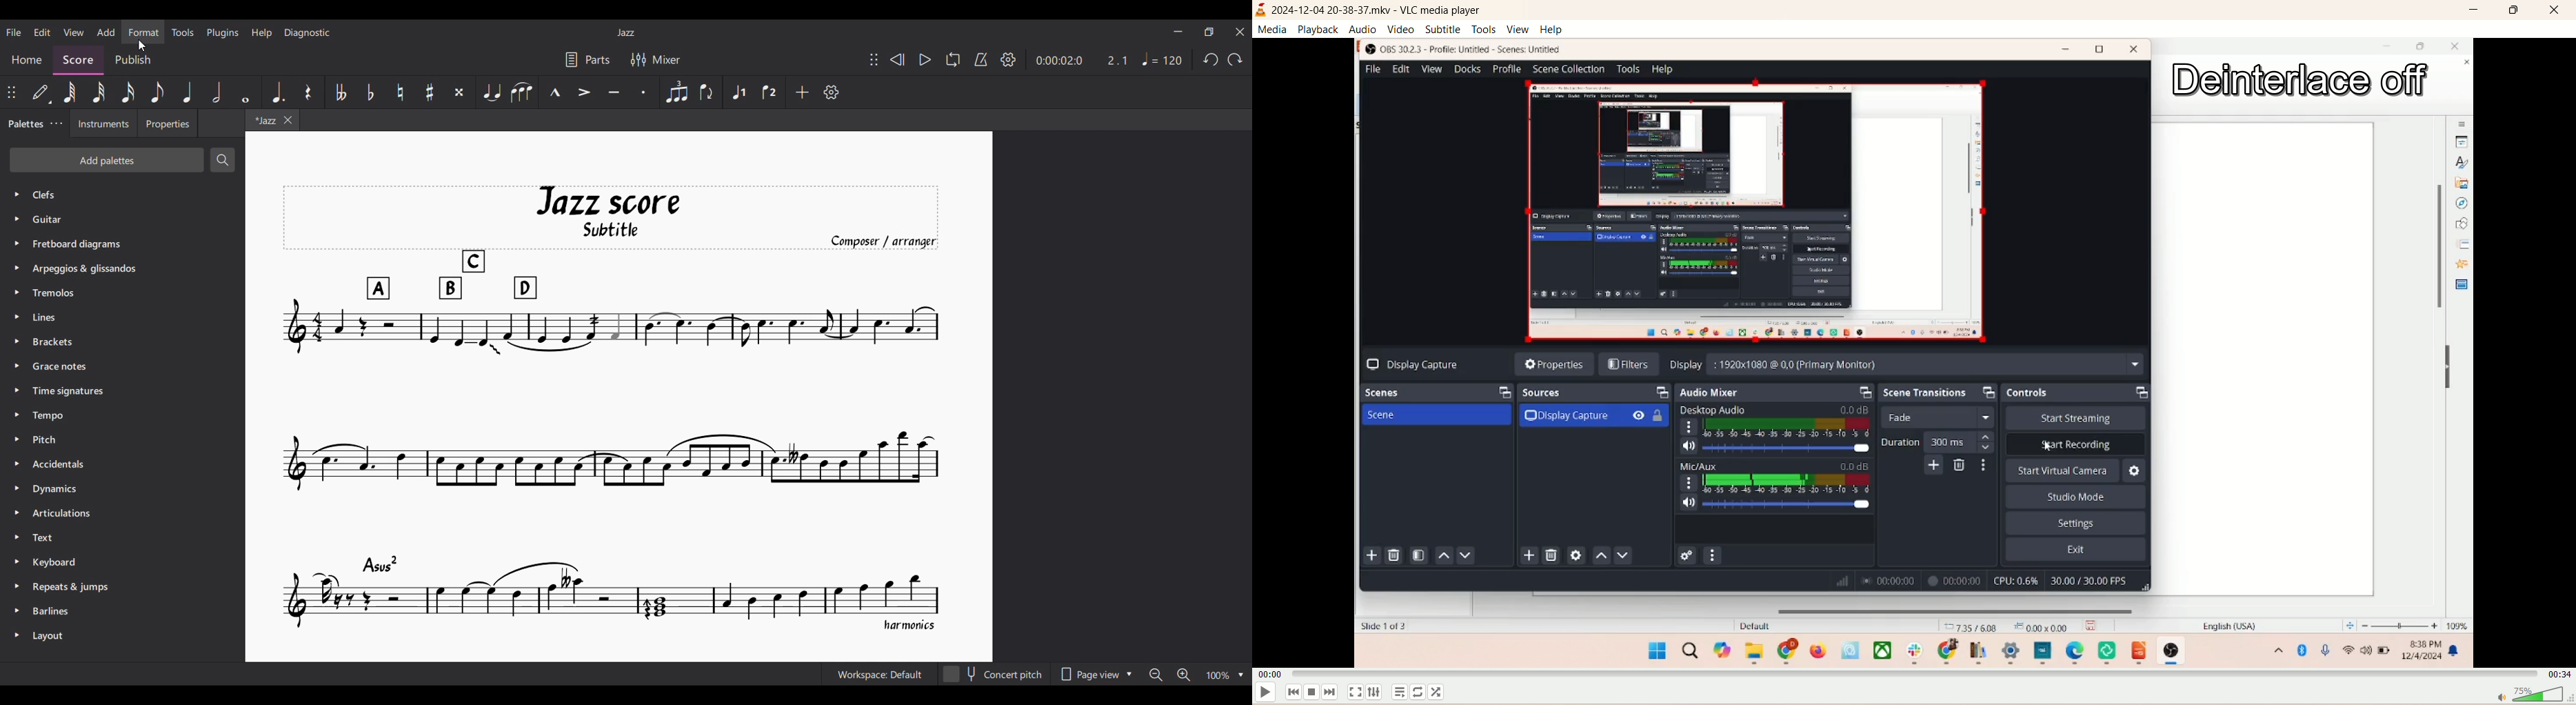  What do you see at coordinates (611, 408) in the screenshot?
I see `Current score` at bounding box center [611, 408].